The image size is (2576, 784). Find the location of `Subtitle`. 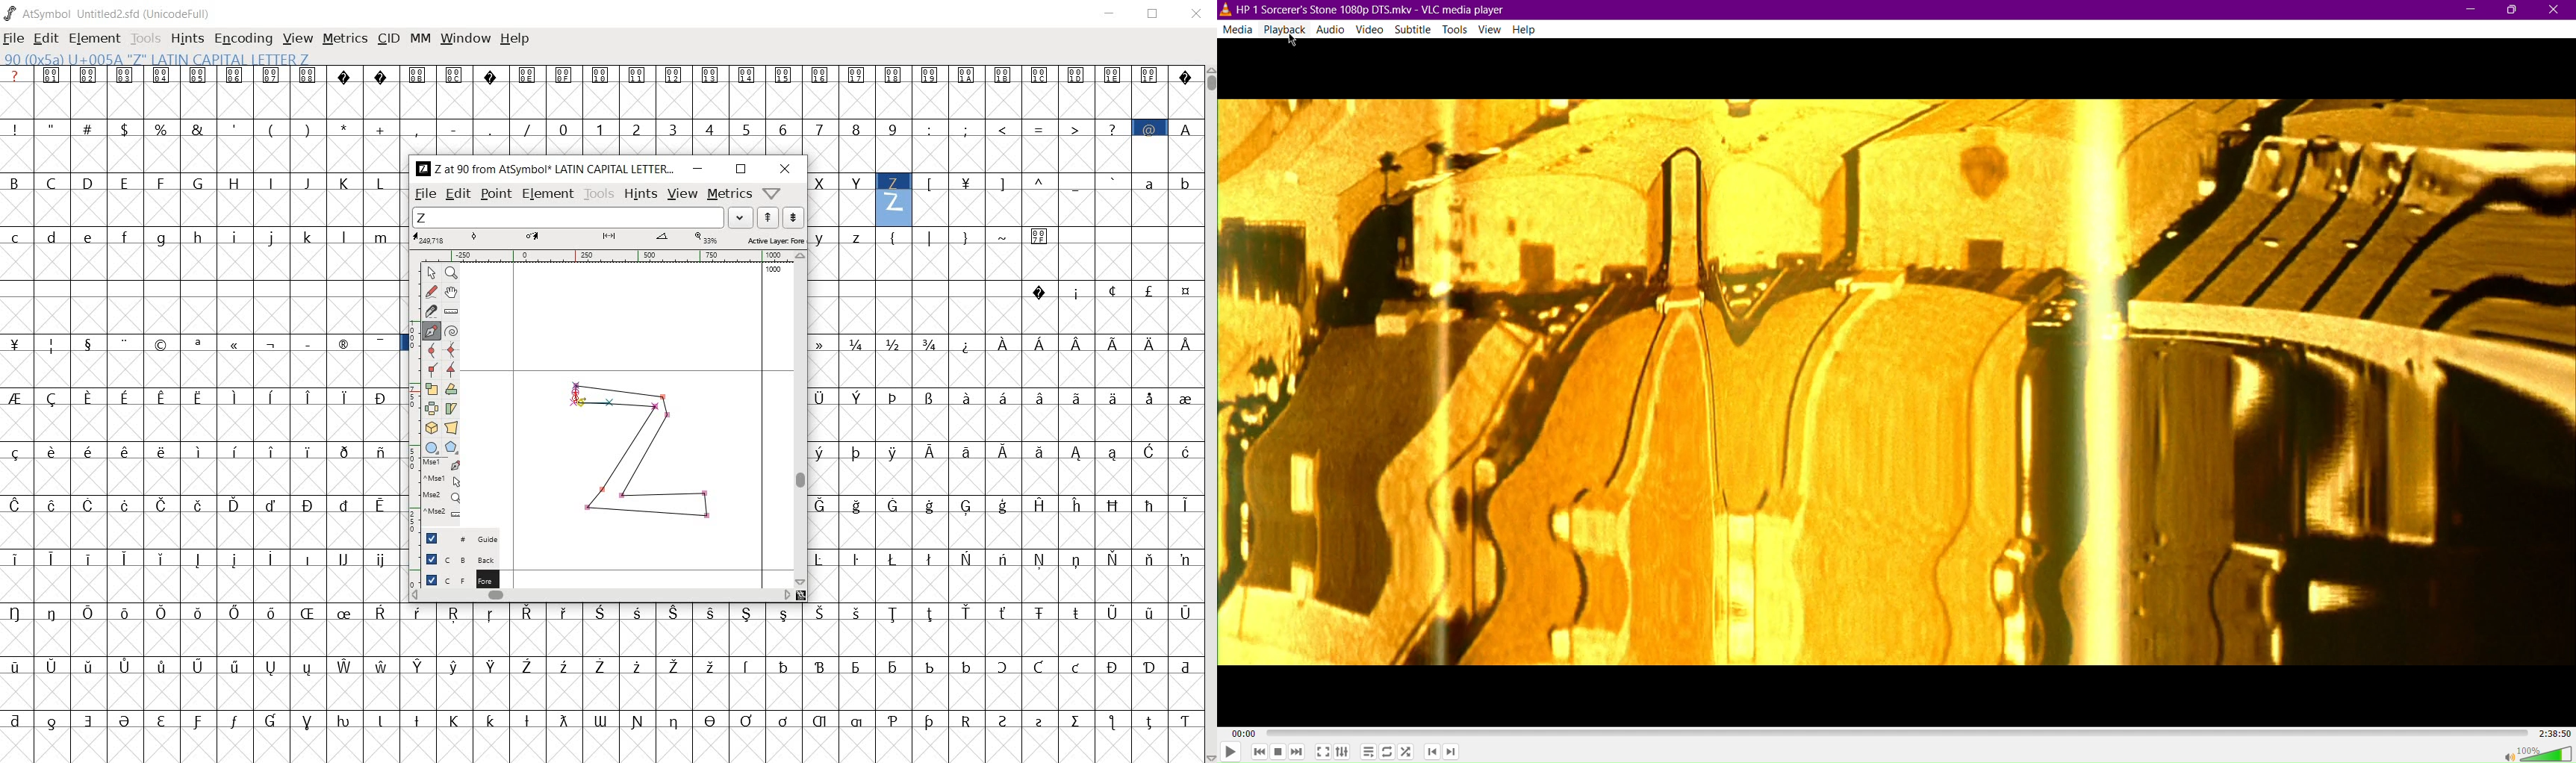

Subtitle is located at coordinates (1413, 28).